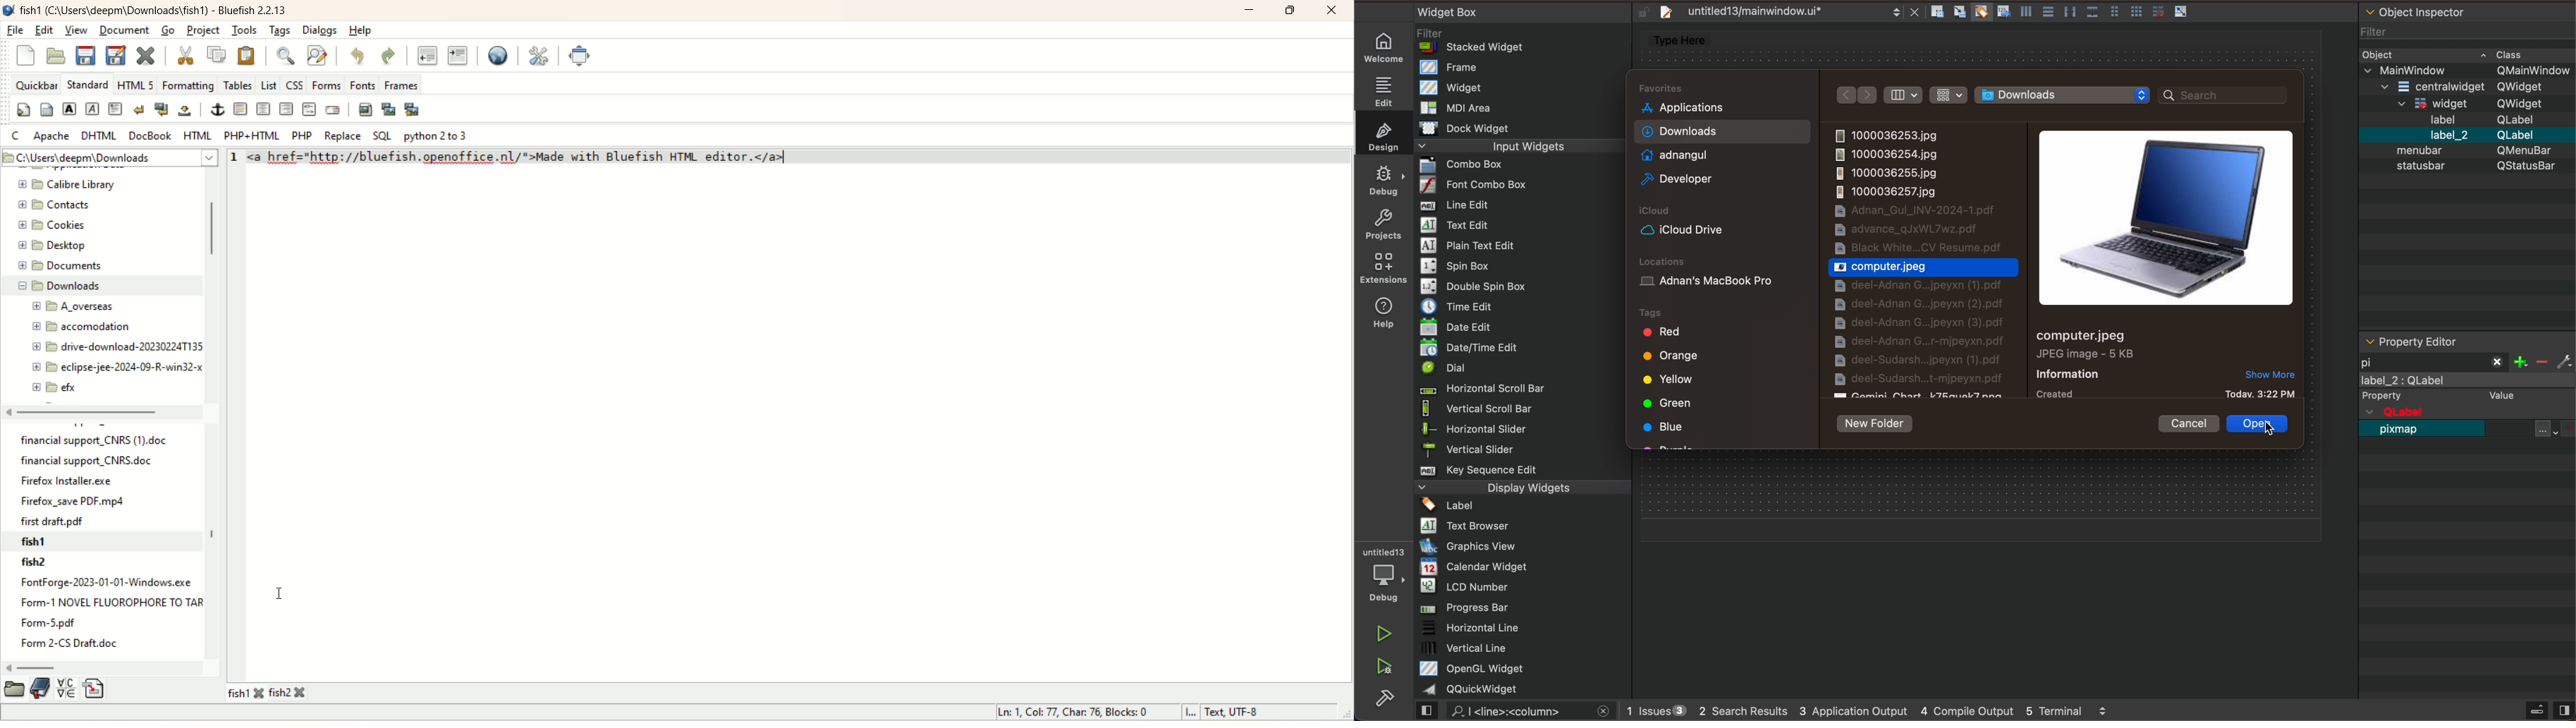 The height and width of the screenshot is (728, 2576). Describe the element at coordinates (389, 55) in the screenshot. I see `redo` at that location.